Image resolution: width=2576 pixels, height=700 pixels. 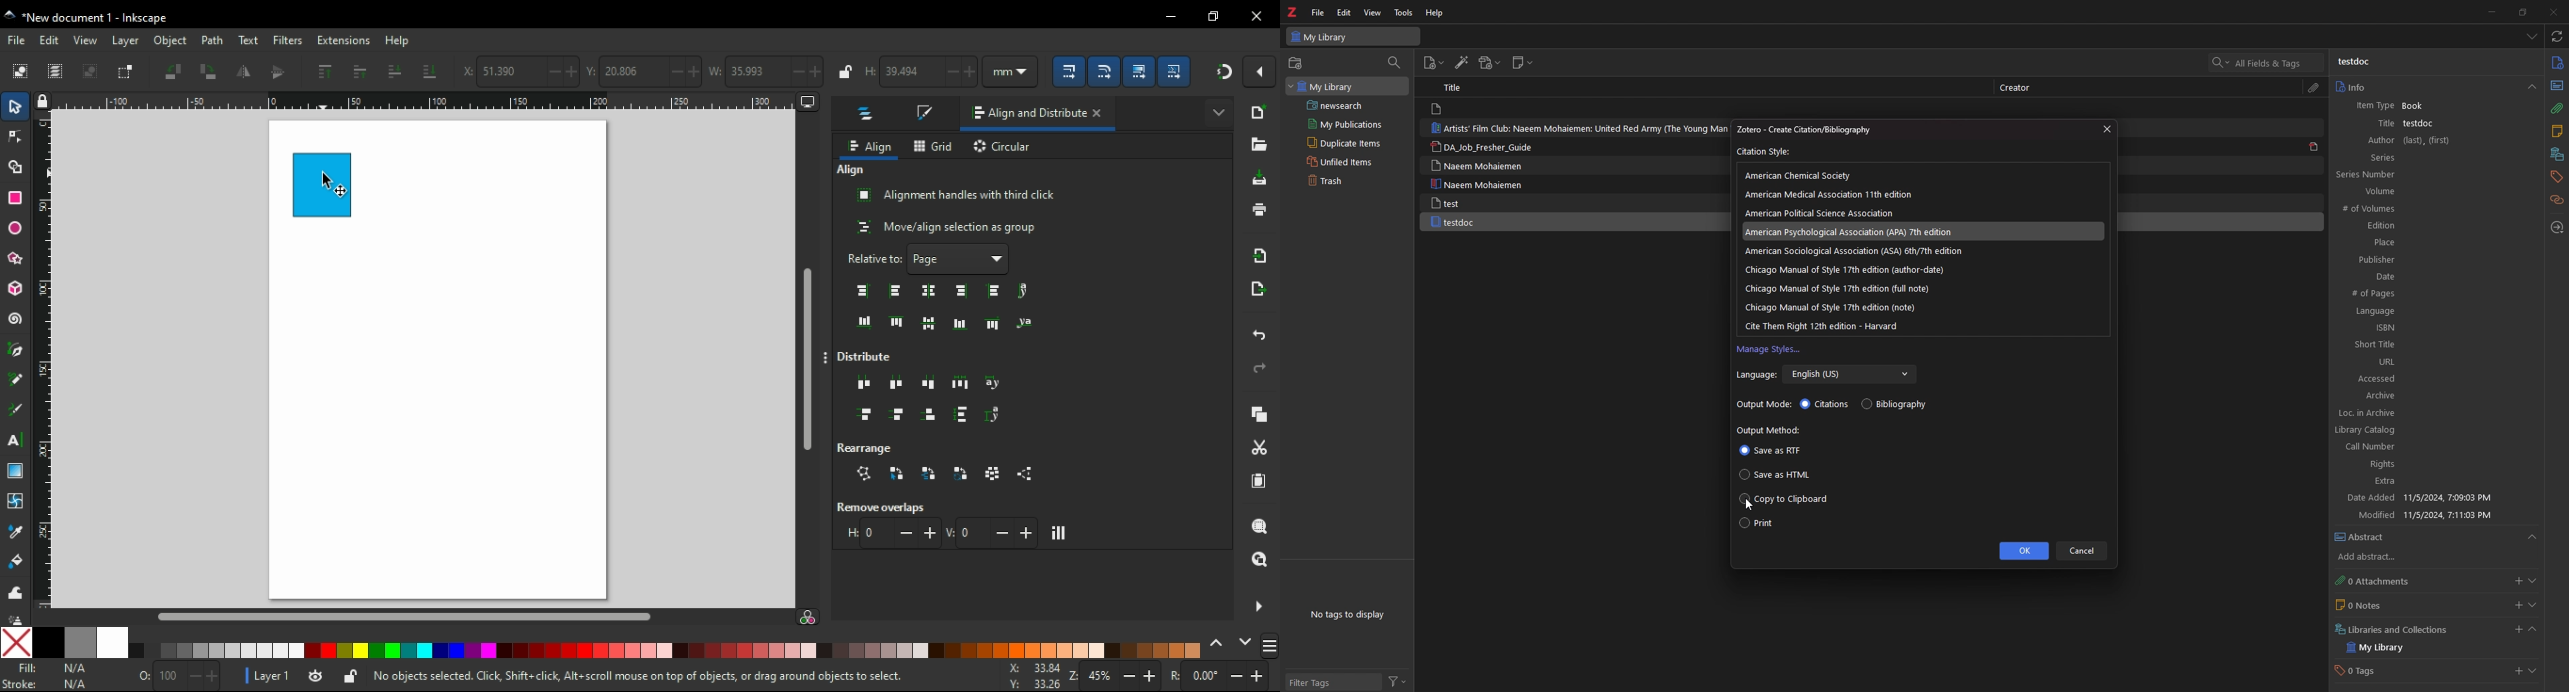 What do you see at coordinates (1346, 85) in the screenshot?
I see `my library` at bounding box center [1346, 85].